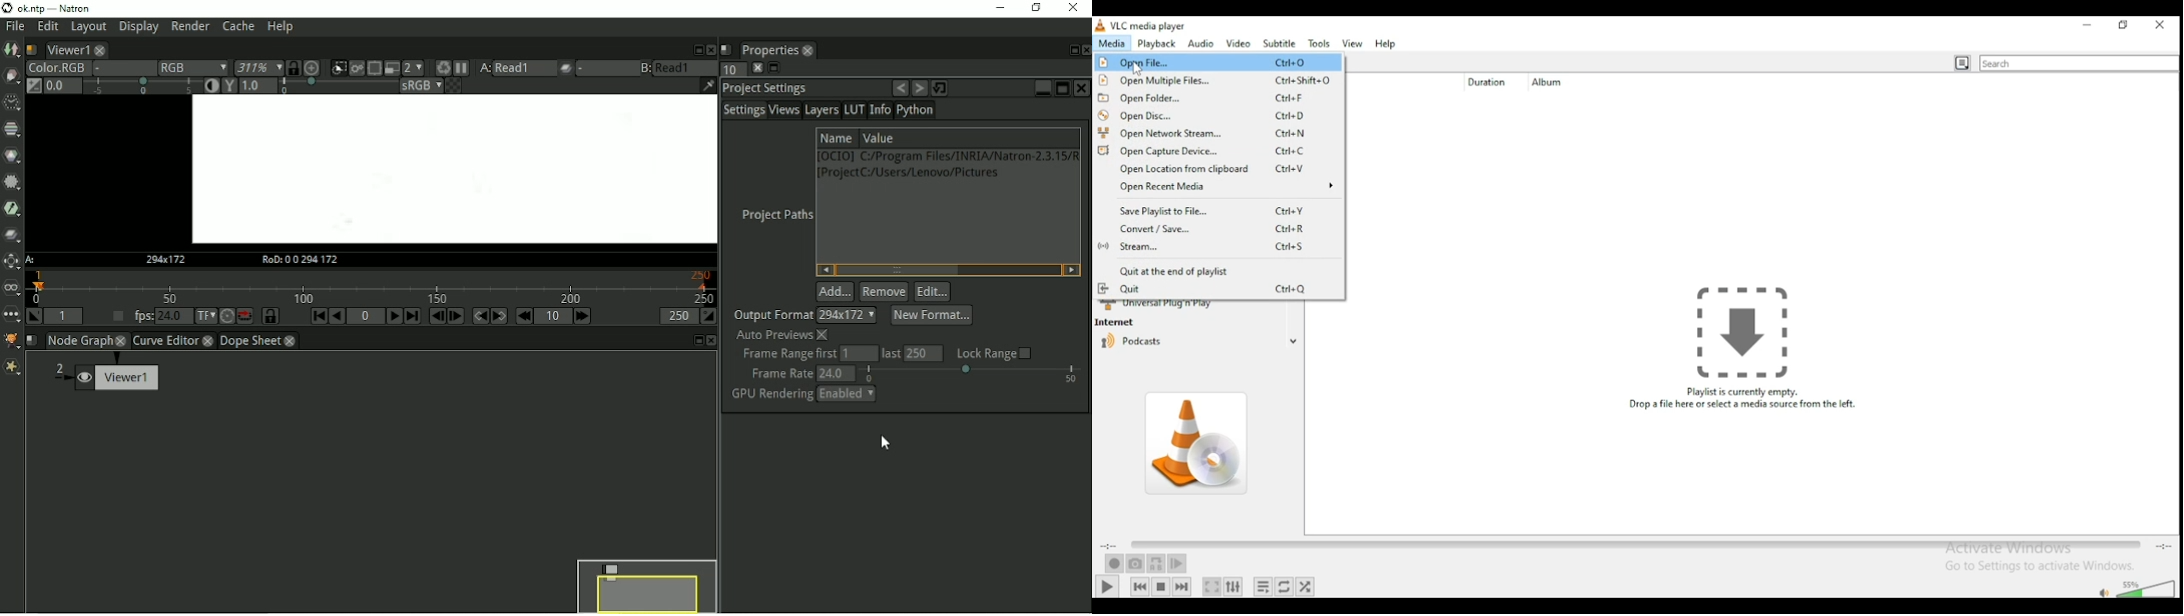  Describe the element at coordinates (1138, 587) in the screenshot. I see `previous media in playlist, skips backward when held` at that location.